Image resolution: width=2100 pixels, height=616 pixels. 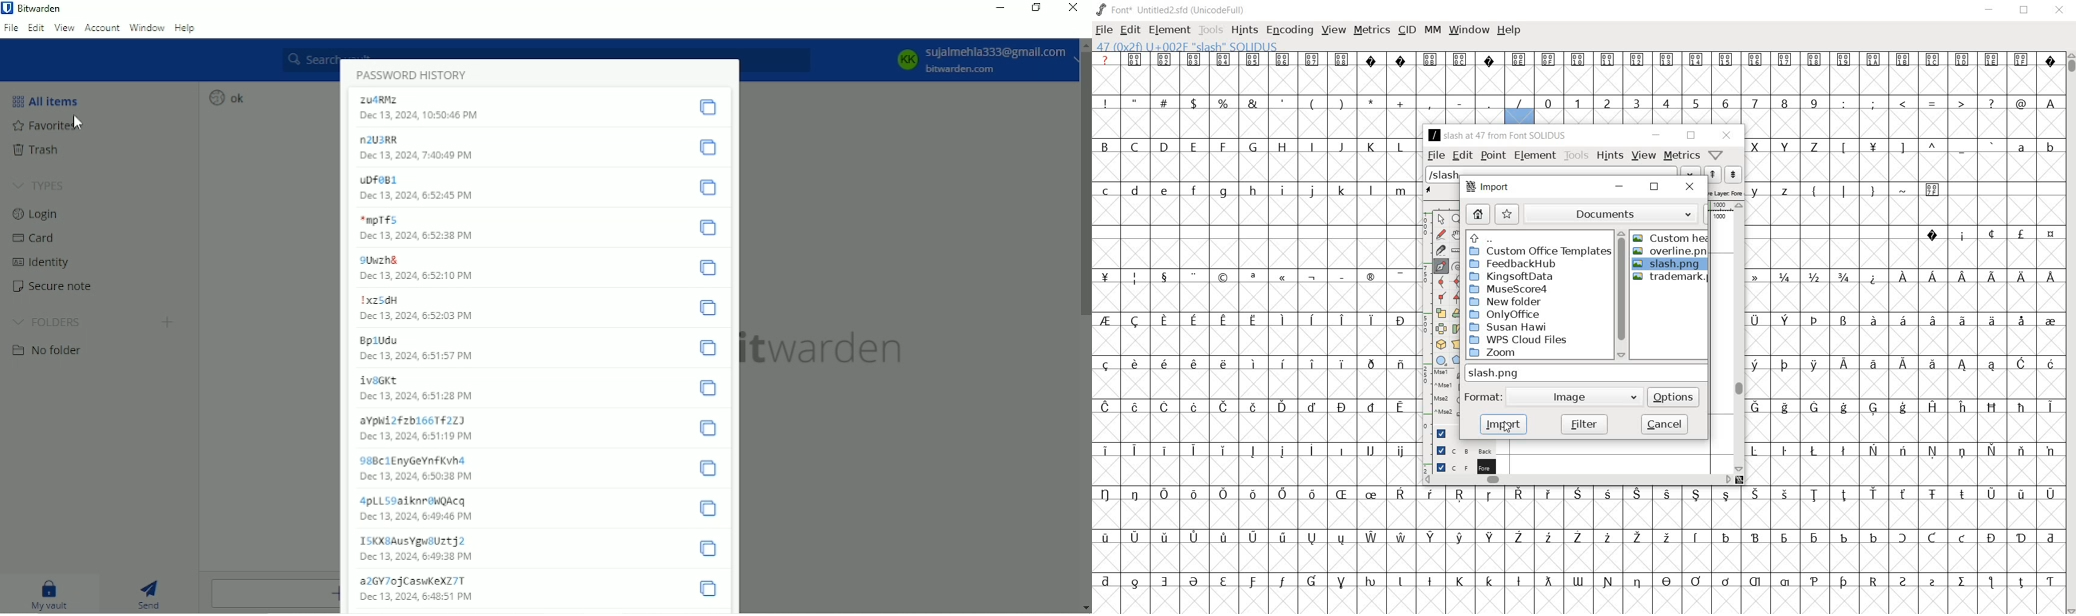 What do you see at coordinates (186, 27) in the screenshot?
I see `Help` at bounding box center [186, 27].